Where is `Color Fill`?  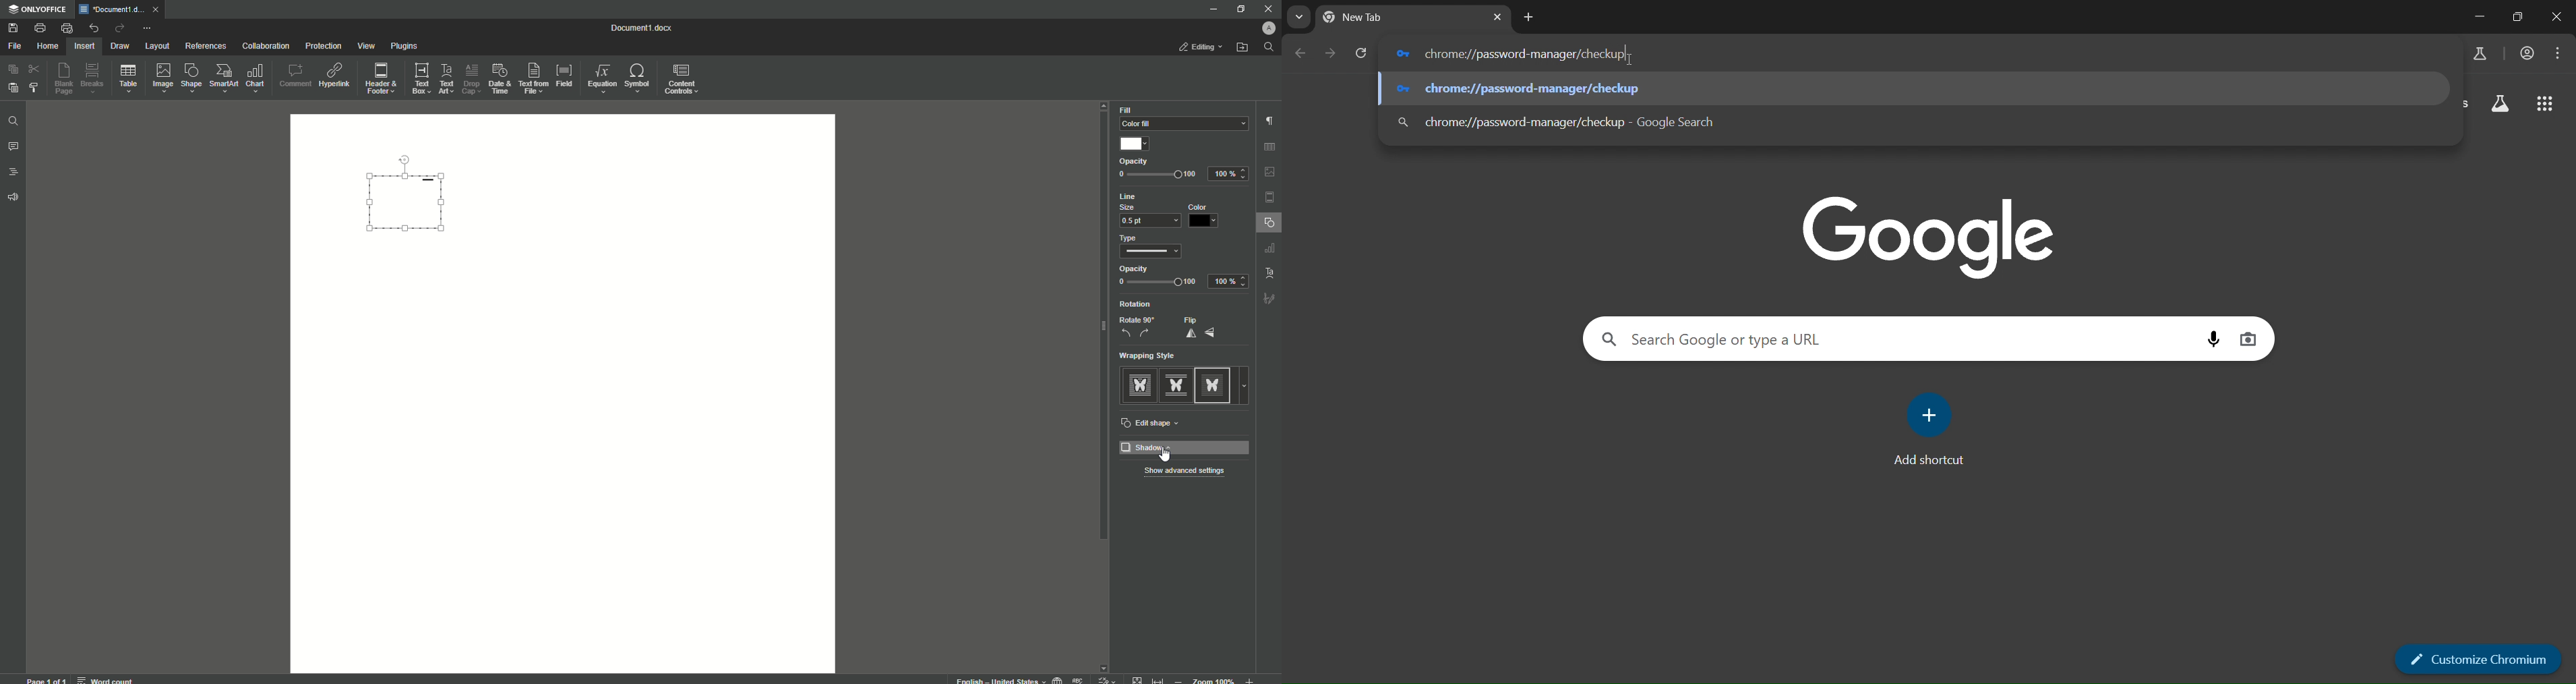
Color Fill is located at coordinates (1181, 124).